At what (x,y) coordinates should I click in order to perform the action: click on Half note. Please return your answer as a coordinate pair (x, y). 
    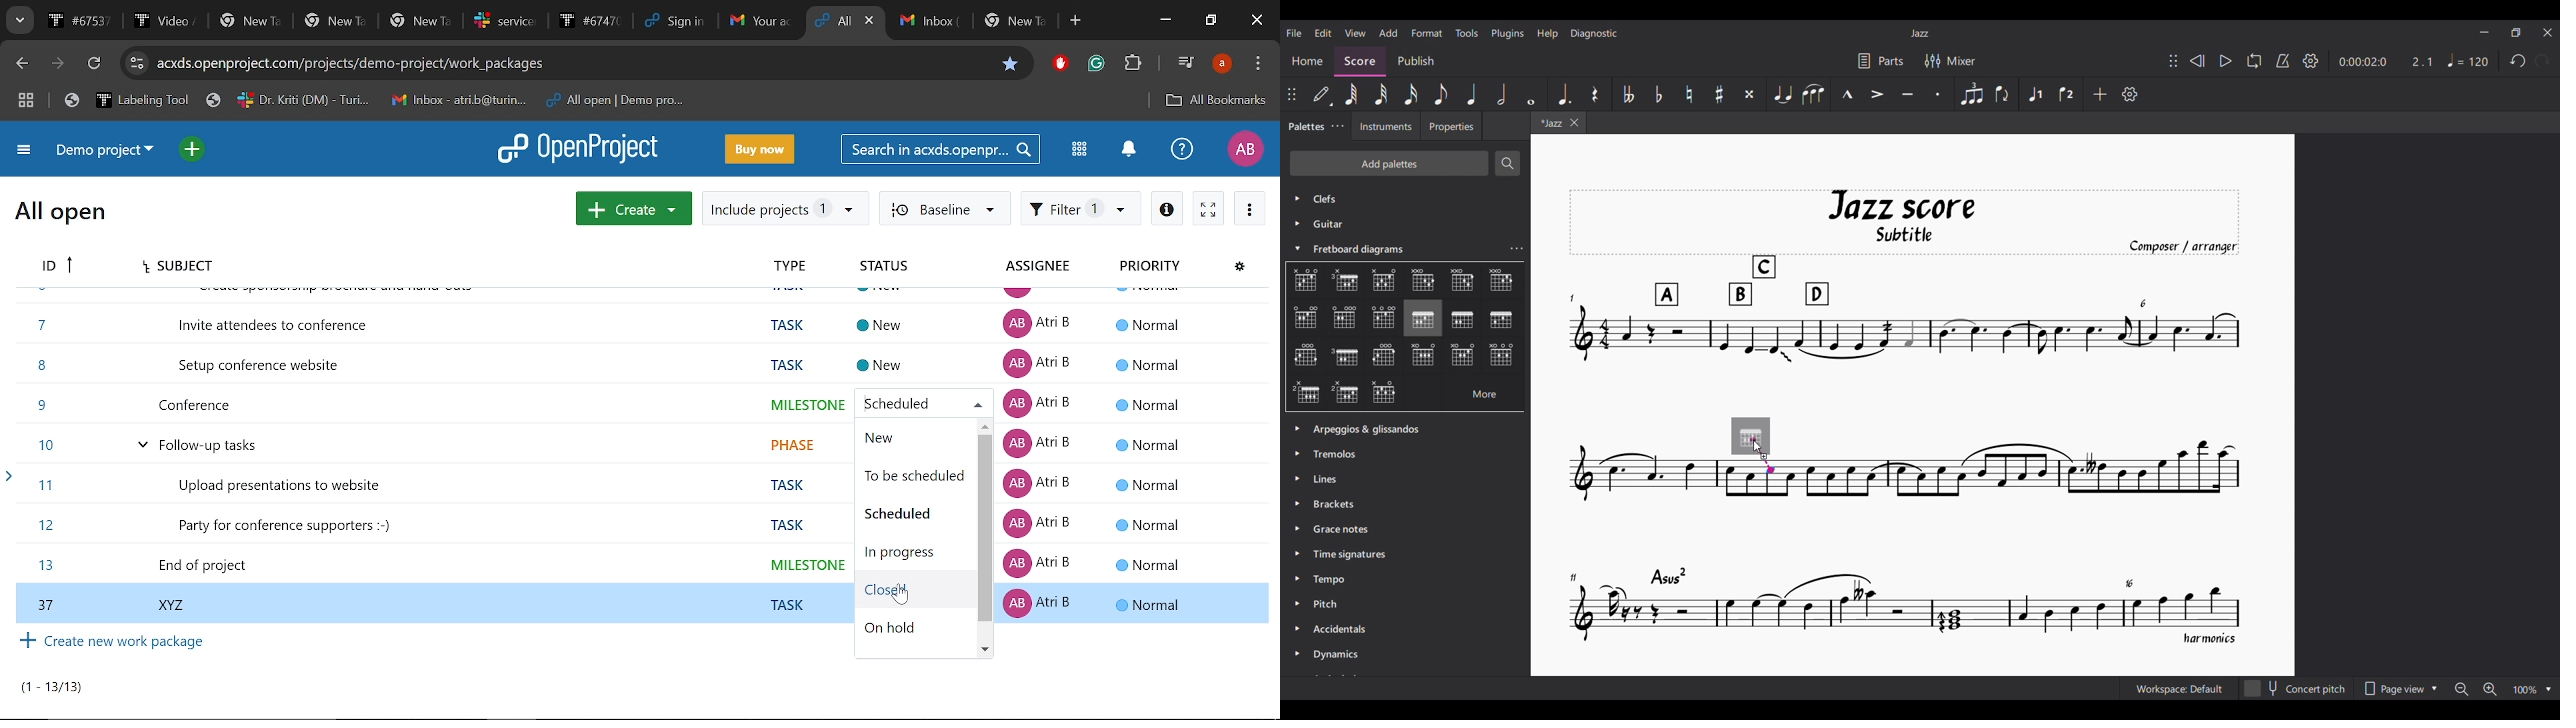
    Looking at the image, I should click on (1501, 94).